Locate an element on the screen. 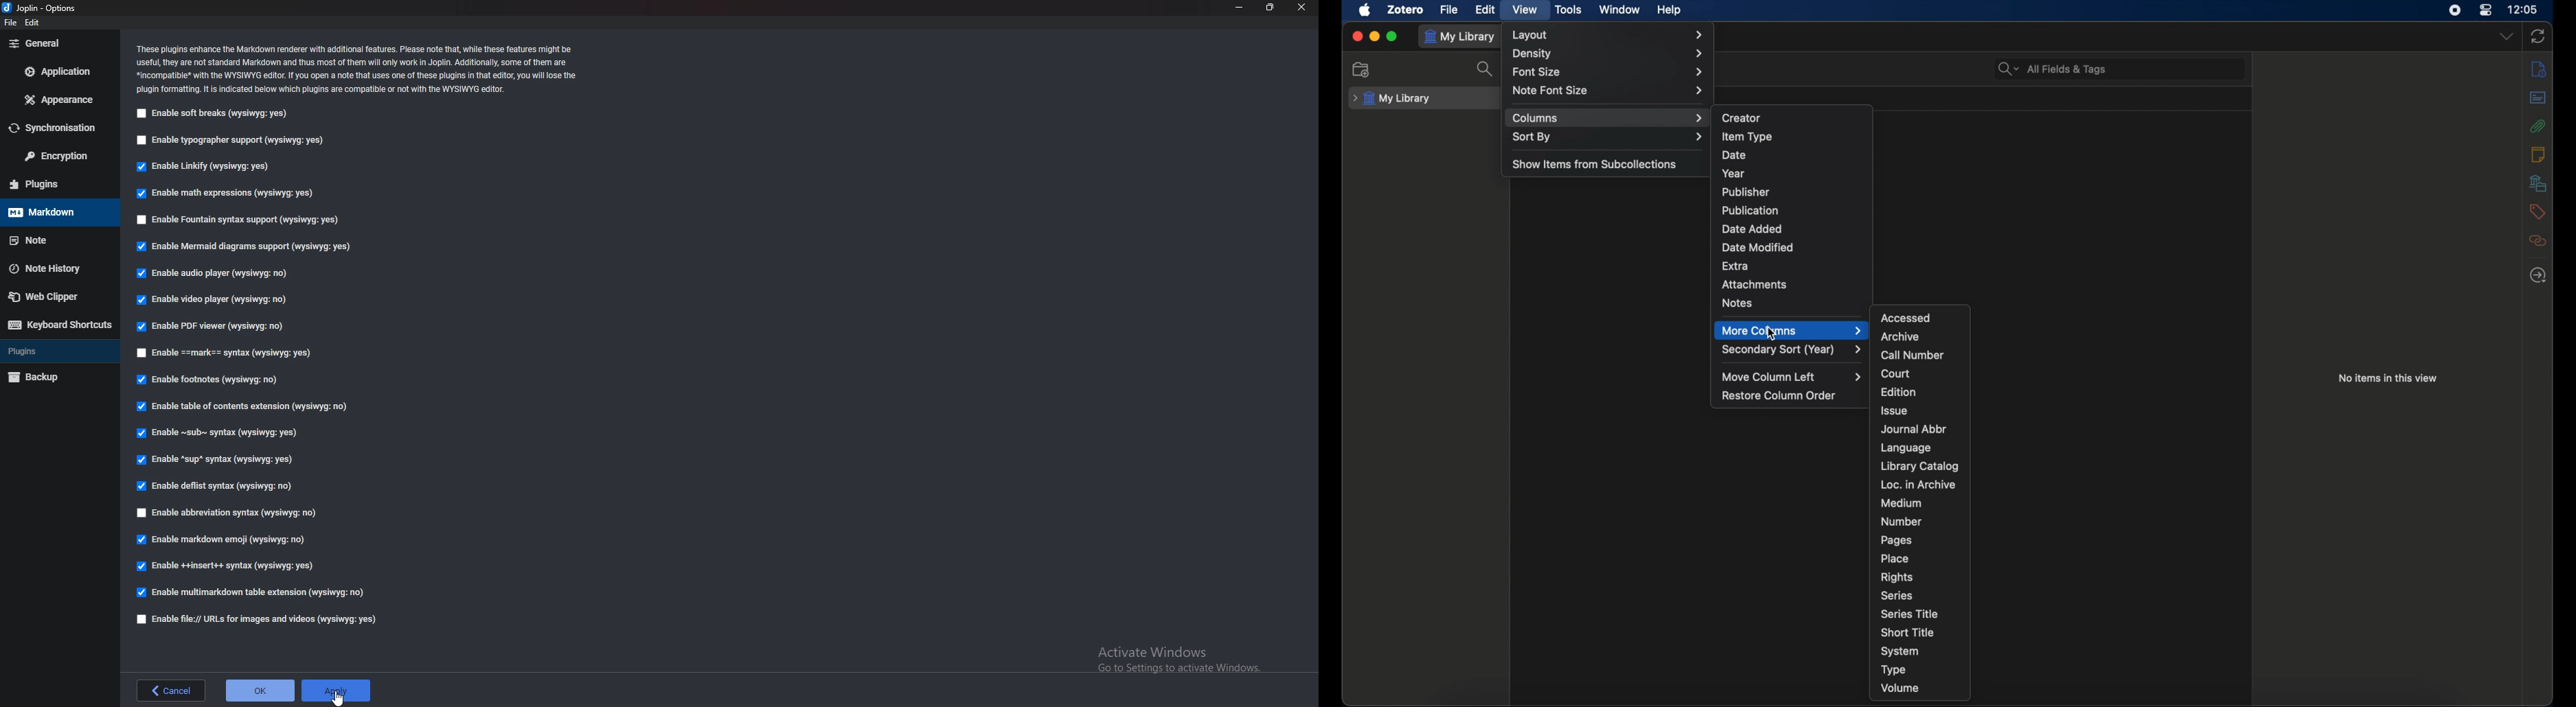 The width and height of the screenshot is (2576, 728). number is located at coordinates (1901, 521).